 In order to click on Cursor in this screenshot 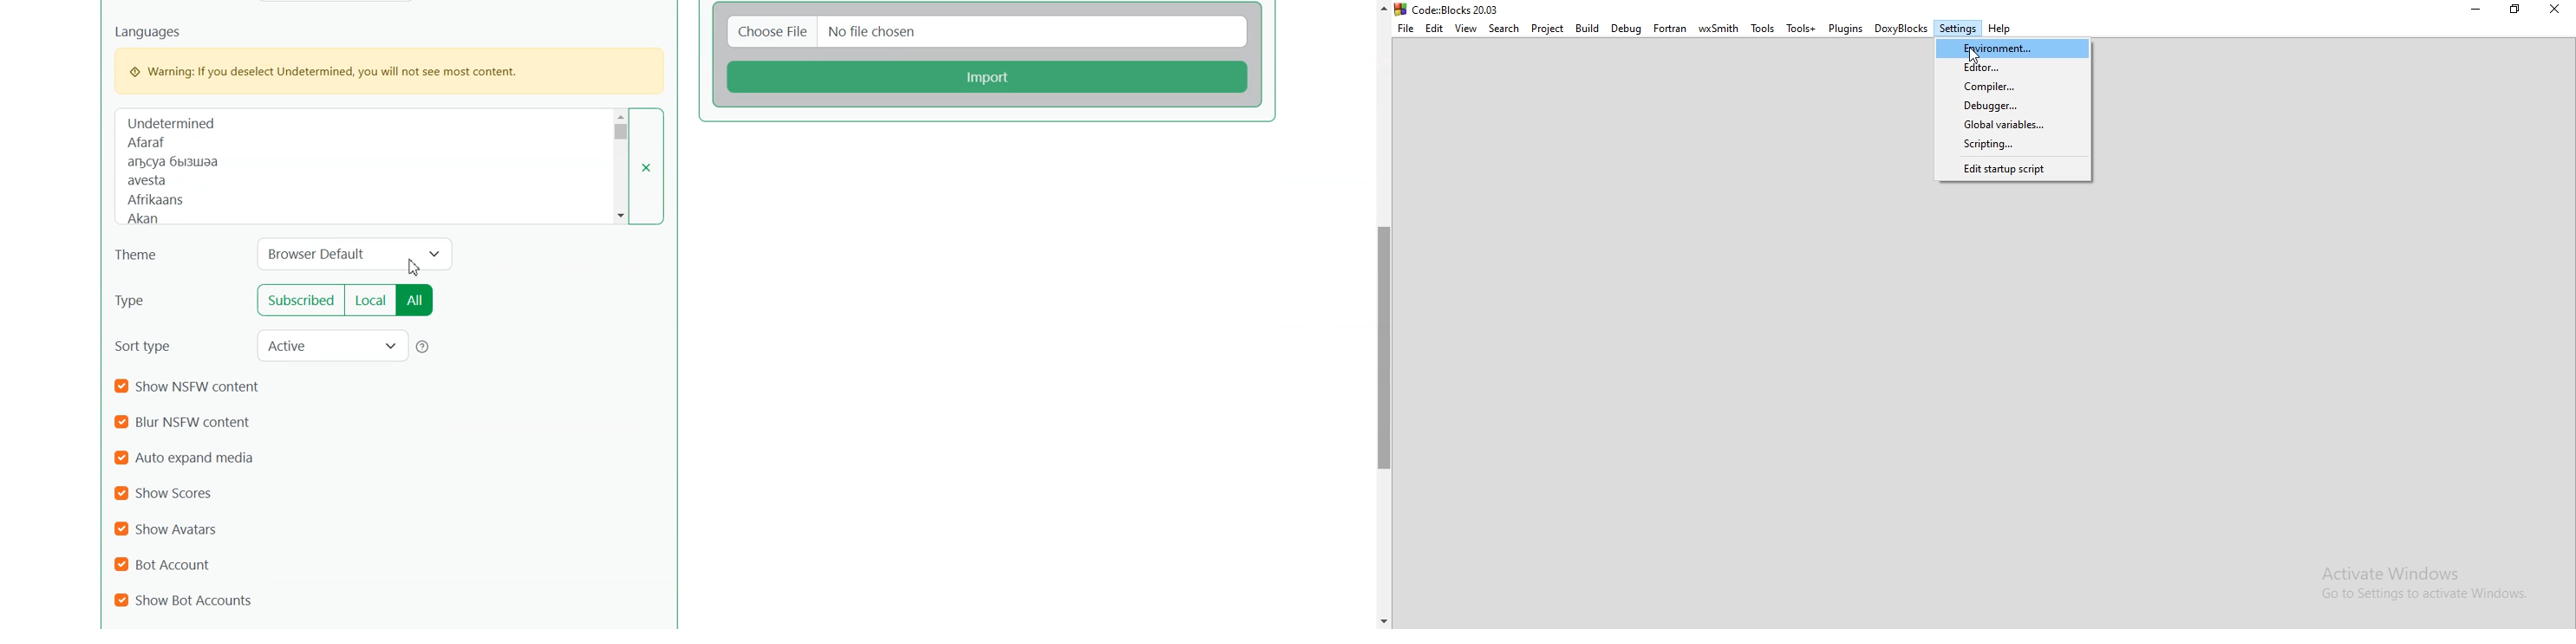, I will do `click(1973, 57)`.